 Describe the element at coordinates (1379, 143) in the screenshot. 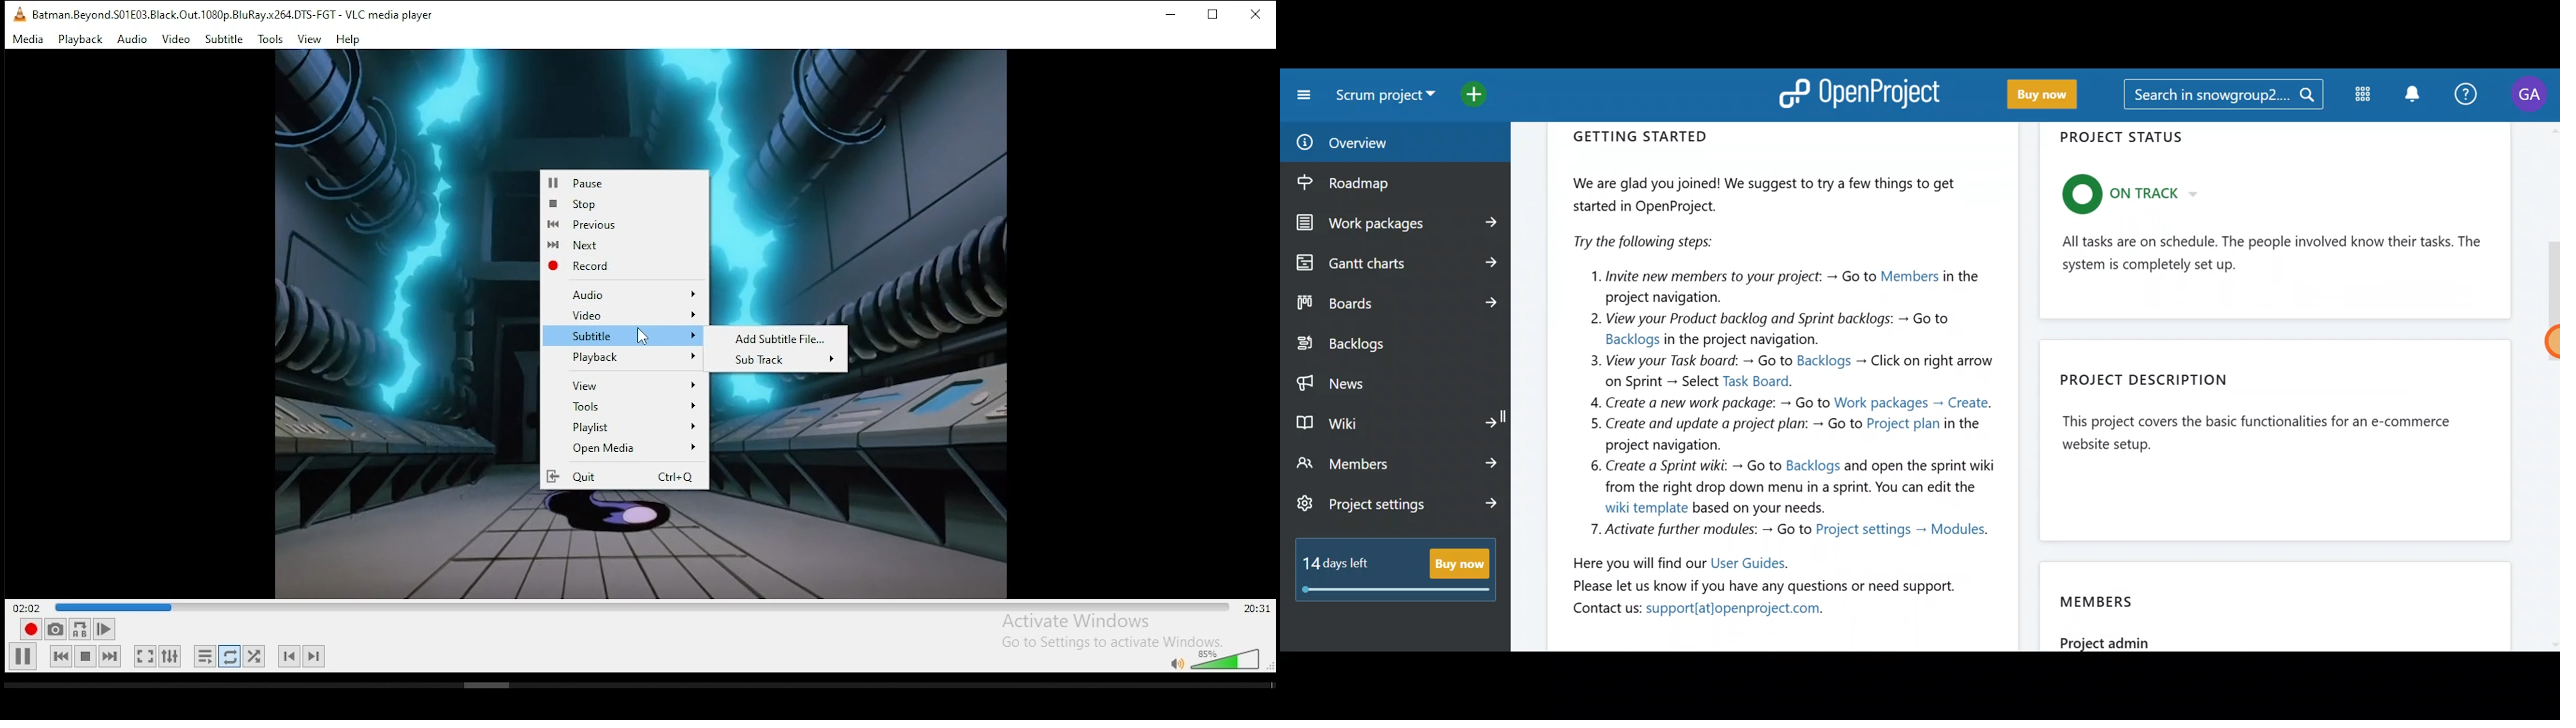

I see `Overview` at that location.